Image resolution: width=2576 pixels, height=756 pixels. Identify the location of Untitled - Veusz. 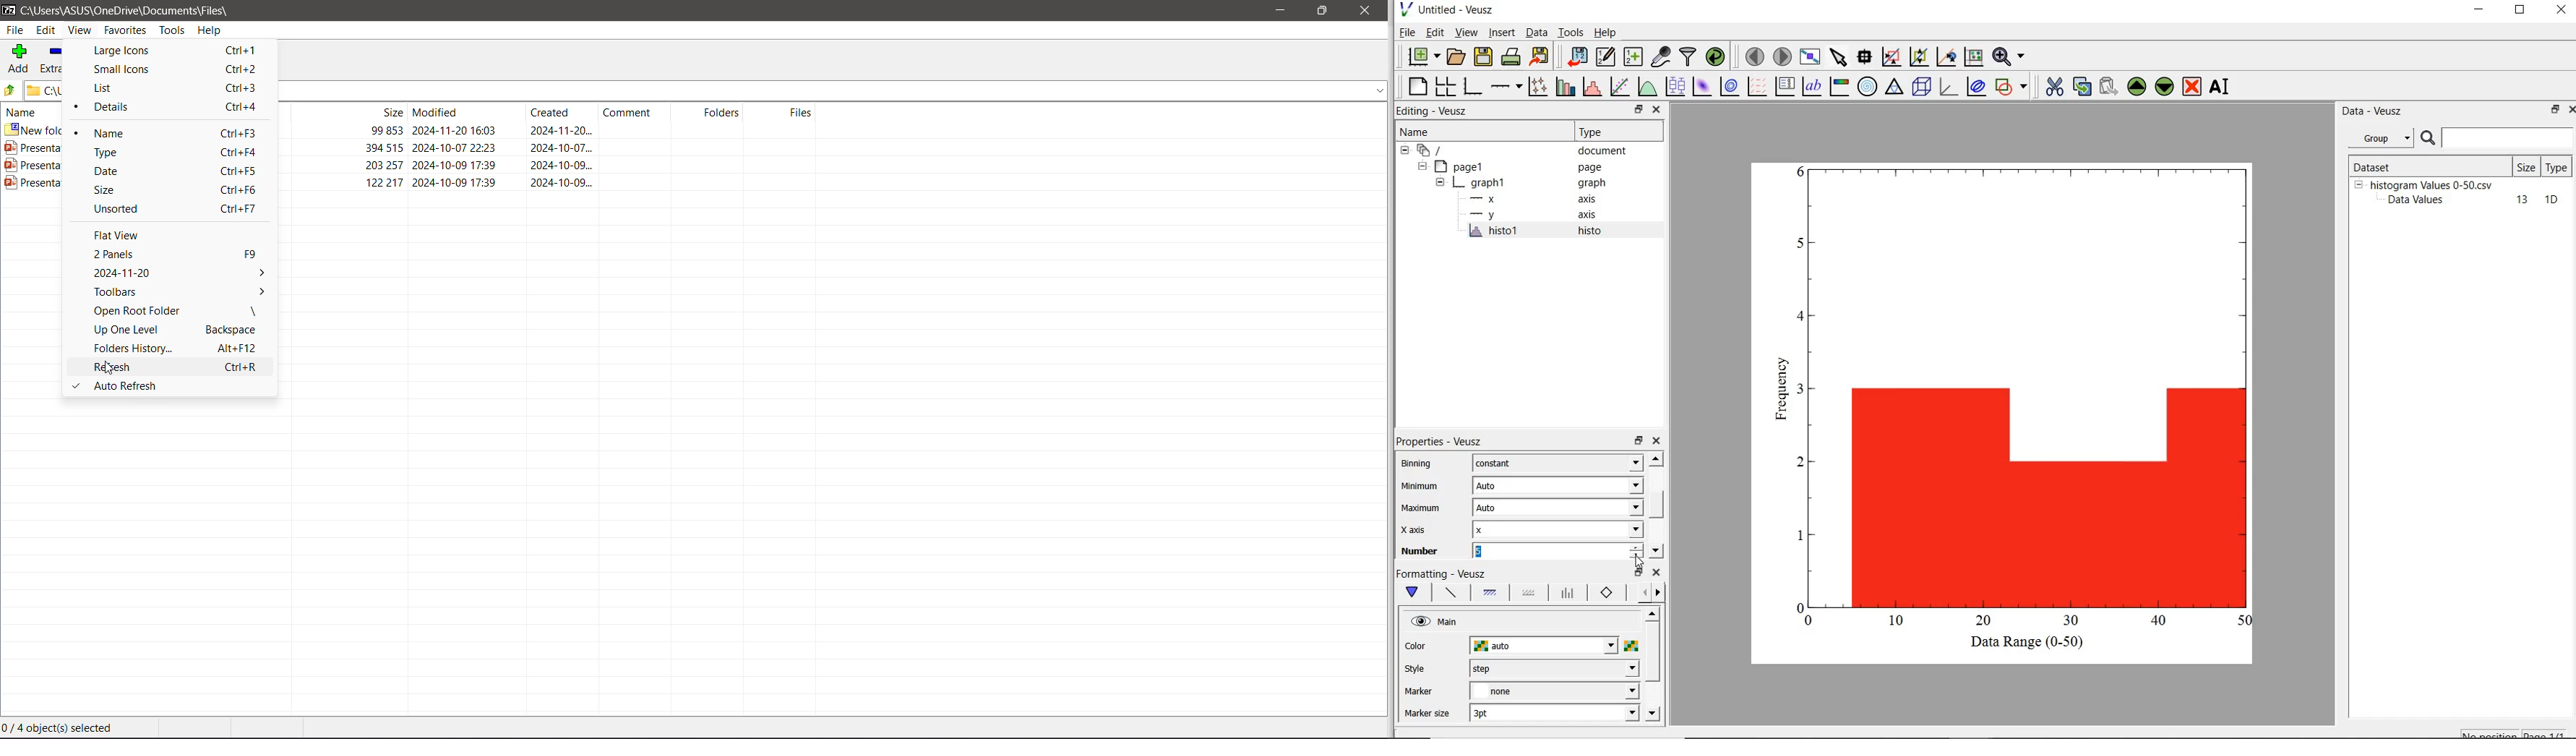
(1459, 9).